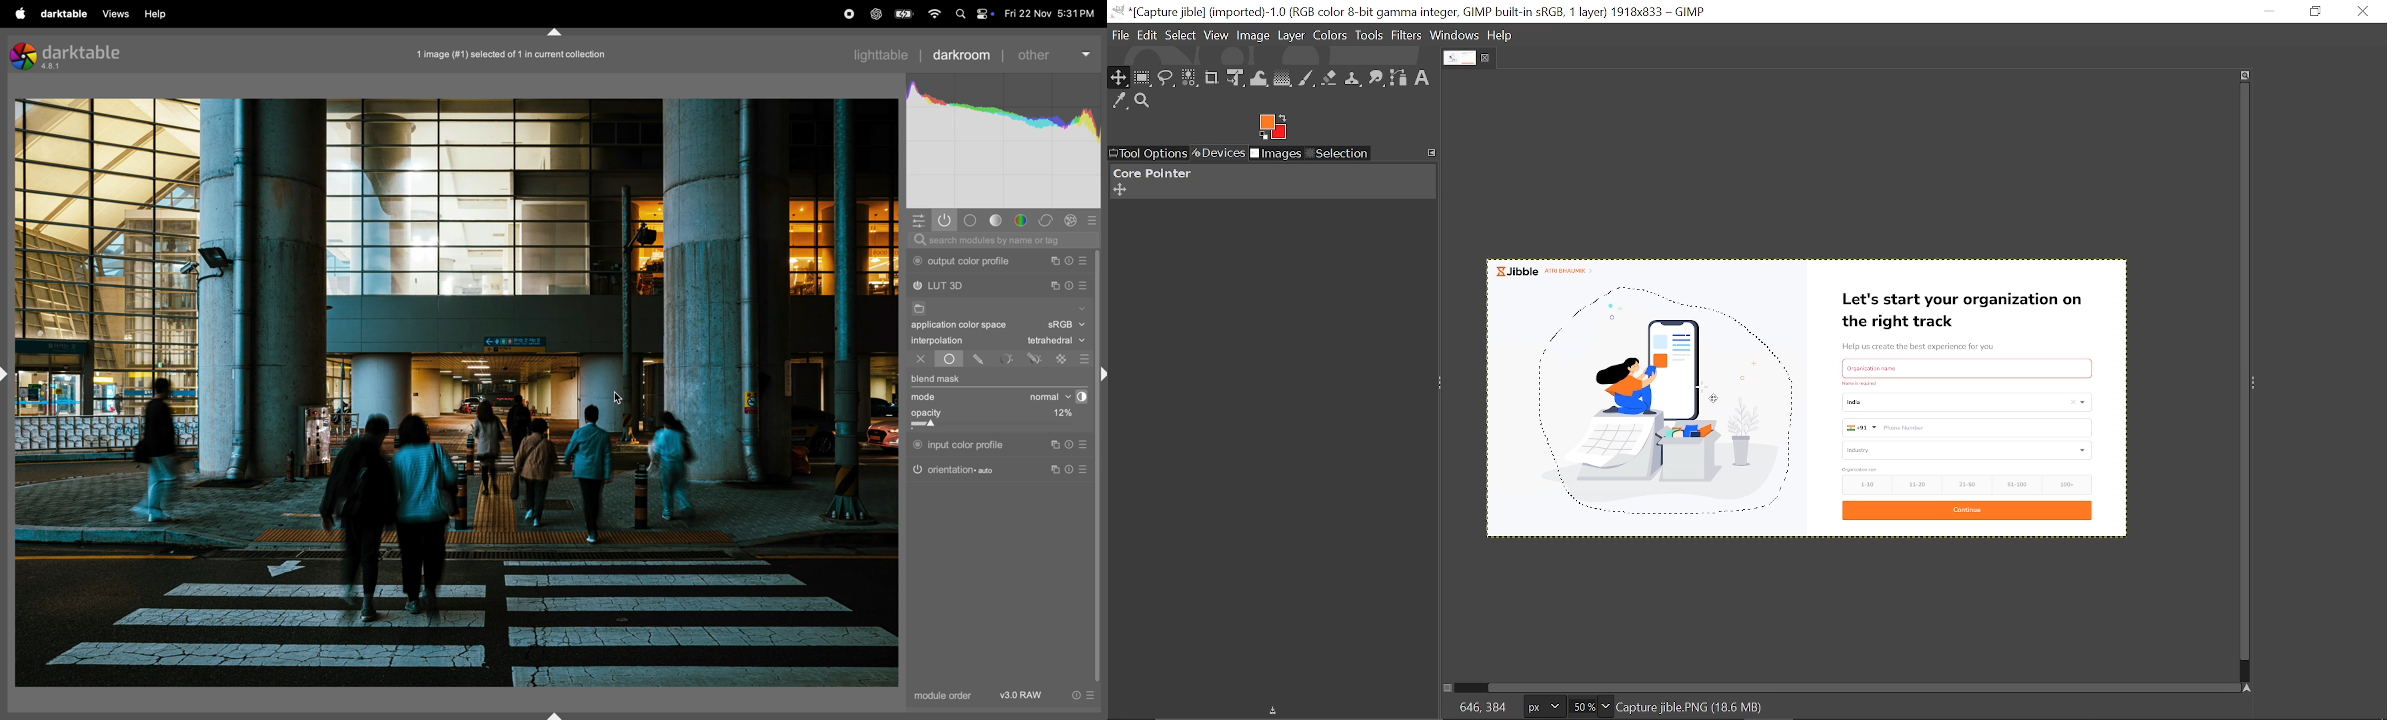 Image resolution: width=2408 pixels, height=728 pixels. I want to click on Core painter, so click(1150, 173).